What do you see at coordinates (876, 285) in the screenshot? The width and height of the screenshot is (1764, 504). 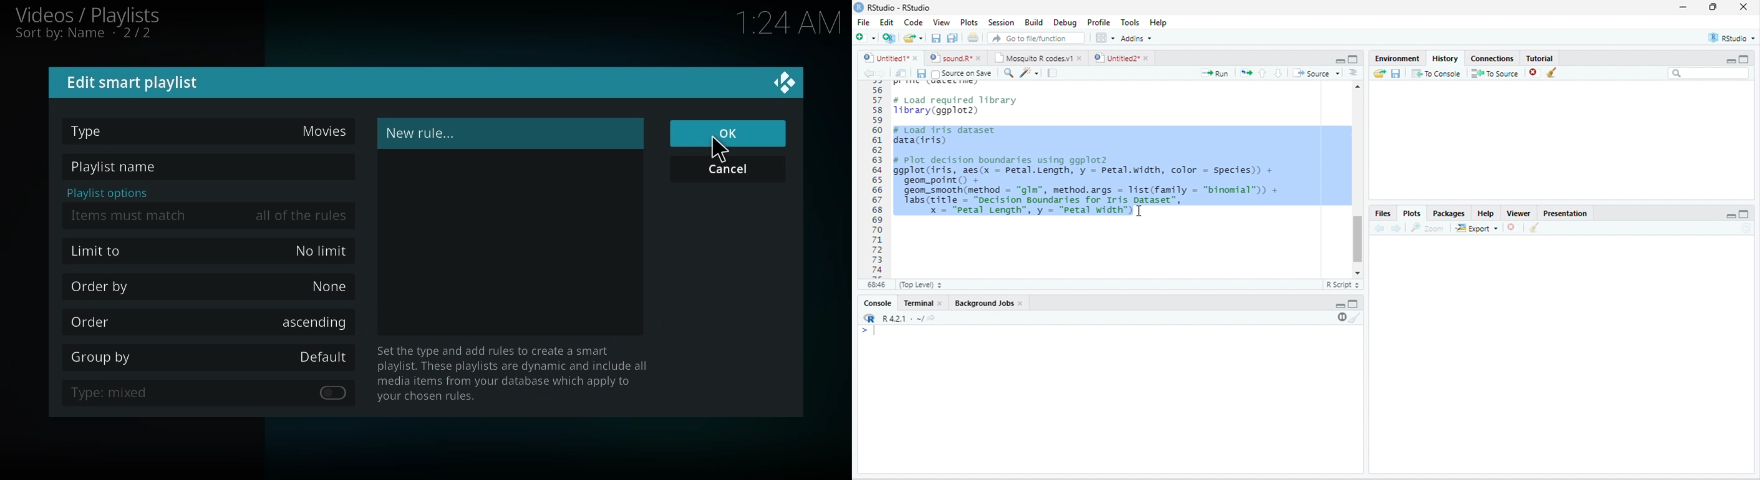 I see `68:46` at bounding box center [876, 285].